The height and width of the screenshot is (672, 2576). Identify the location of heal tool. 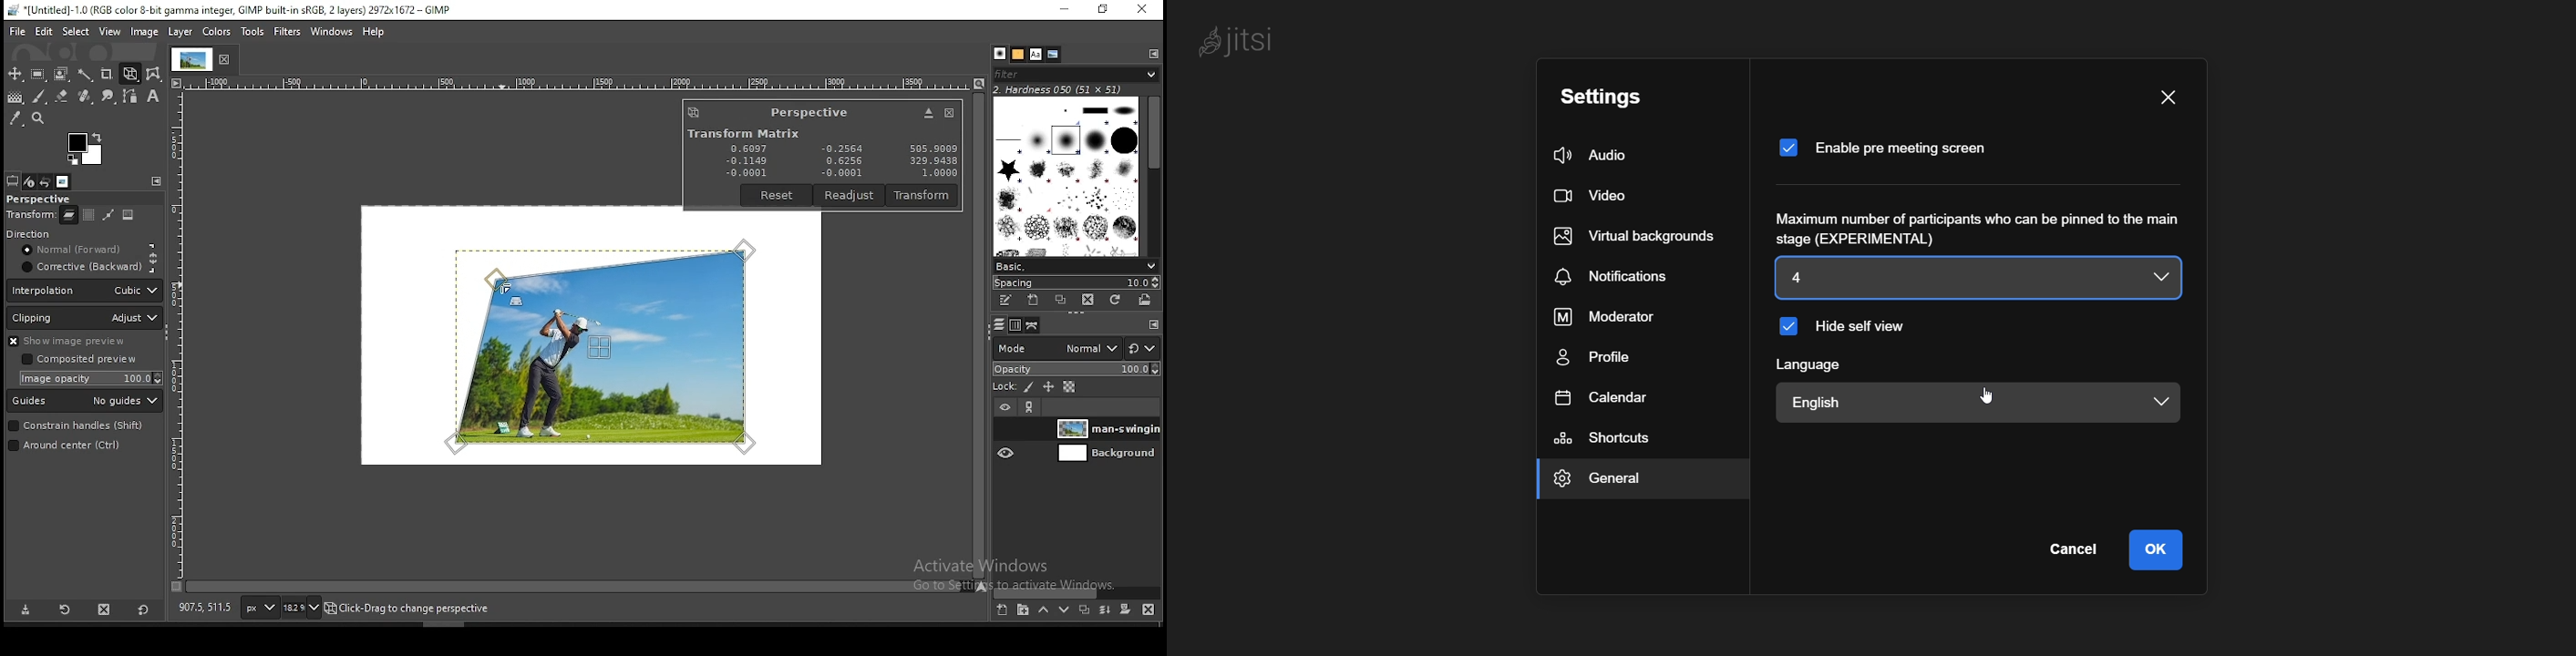
(85, 98).